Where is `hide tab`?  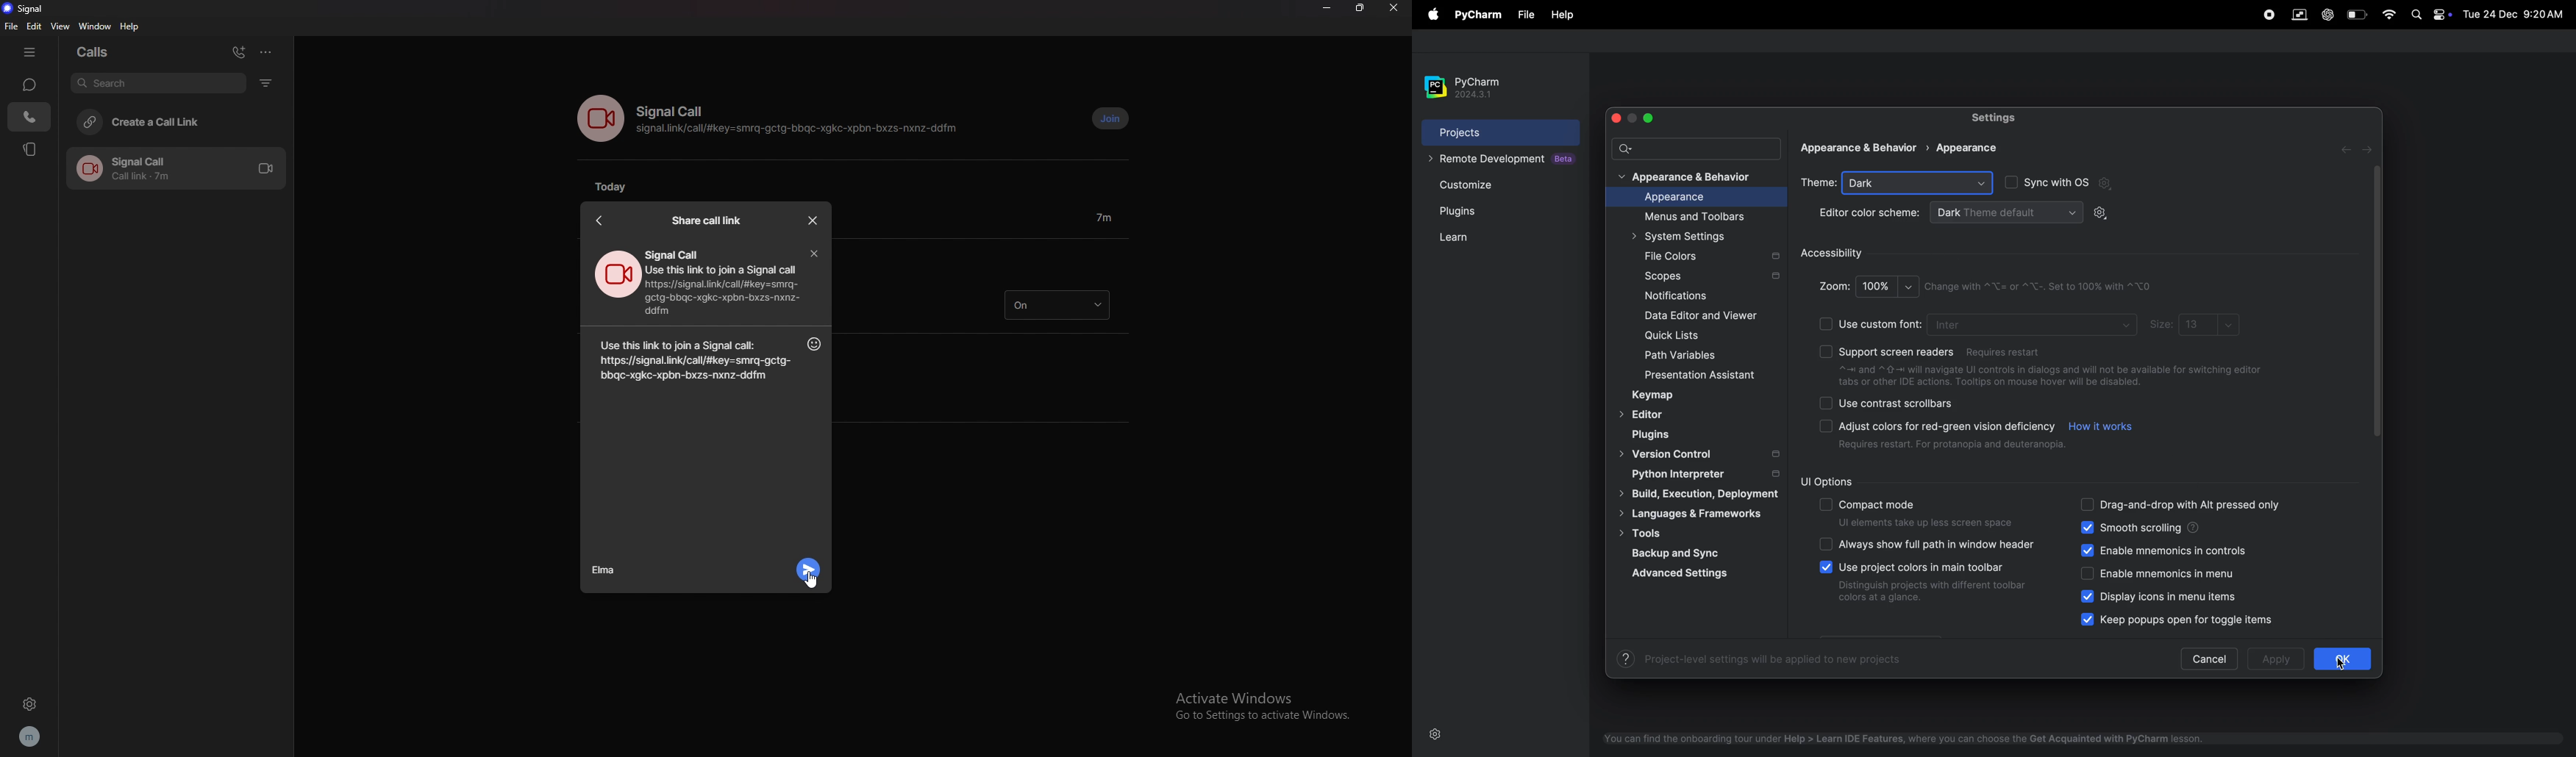
hide tab is located at coordinates (32, 52).